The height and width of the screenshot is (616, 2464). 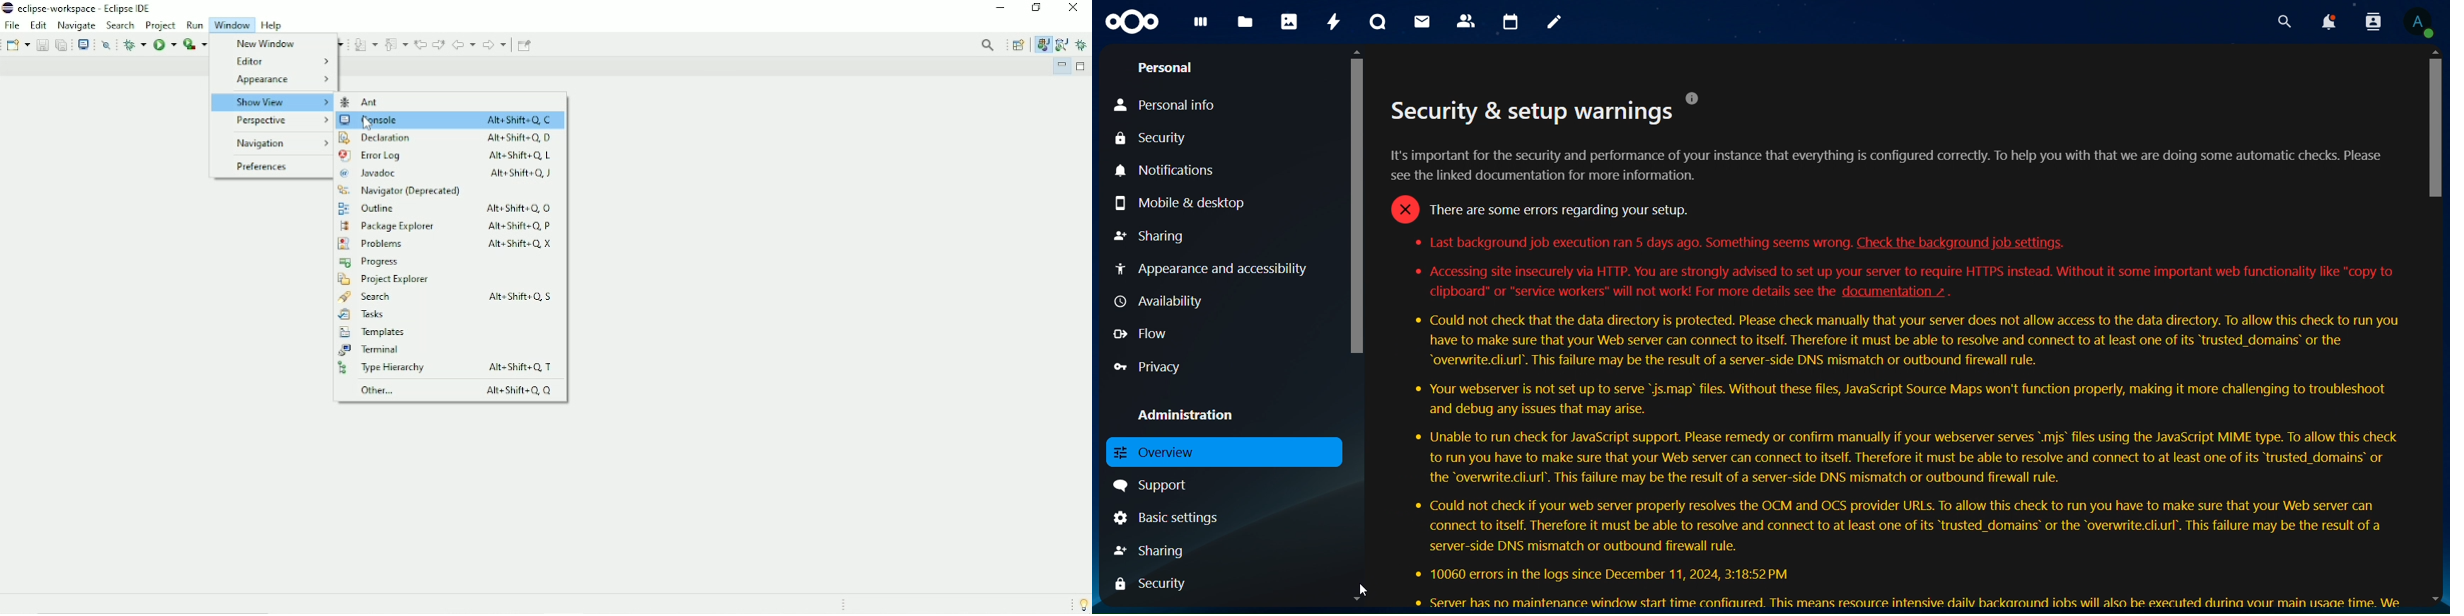 I want to click on activity, so click(x=1335, y=21).